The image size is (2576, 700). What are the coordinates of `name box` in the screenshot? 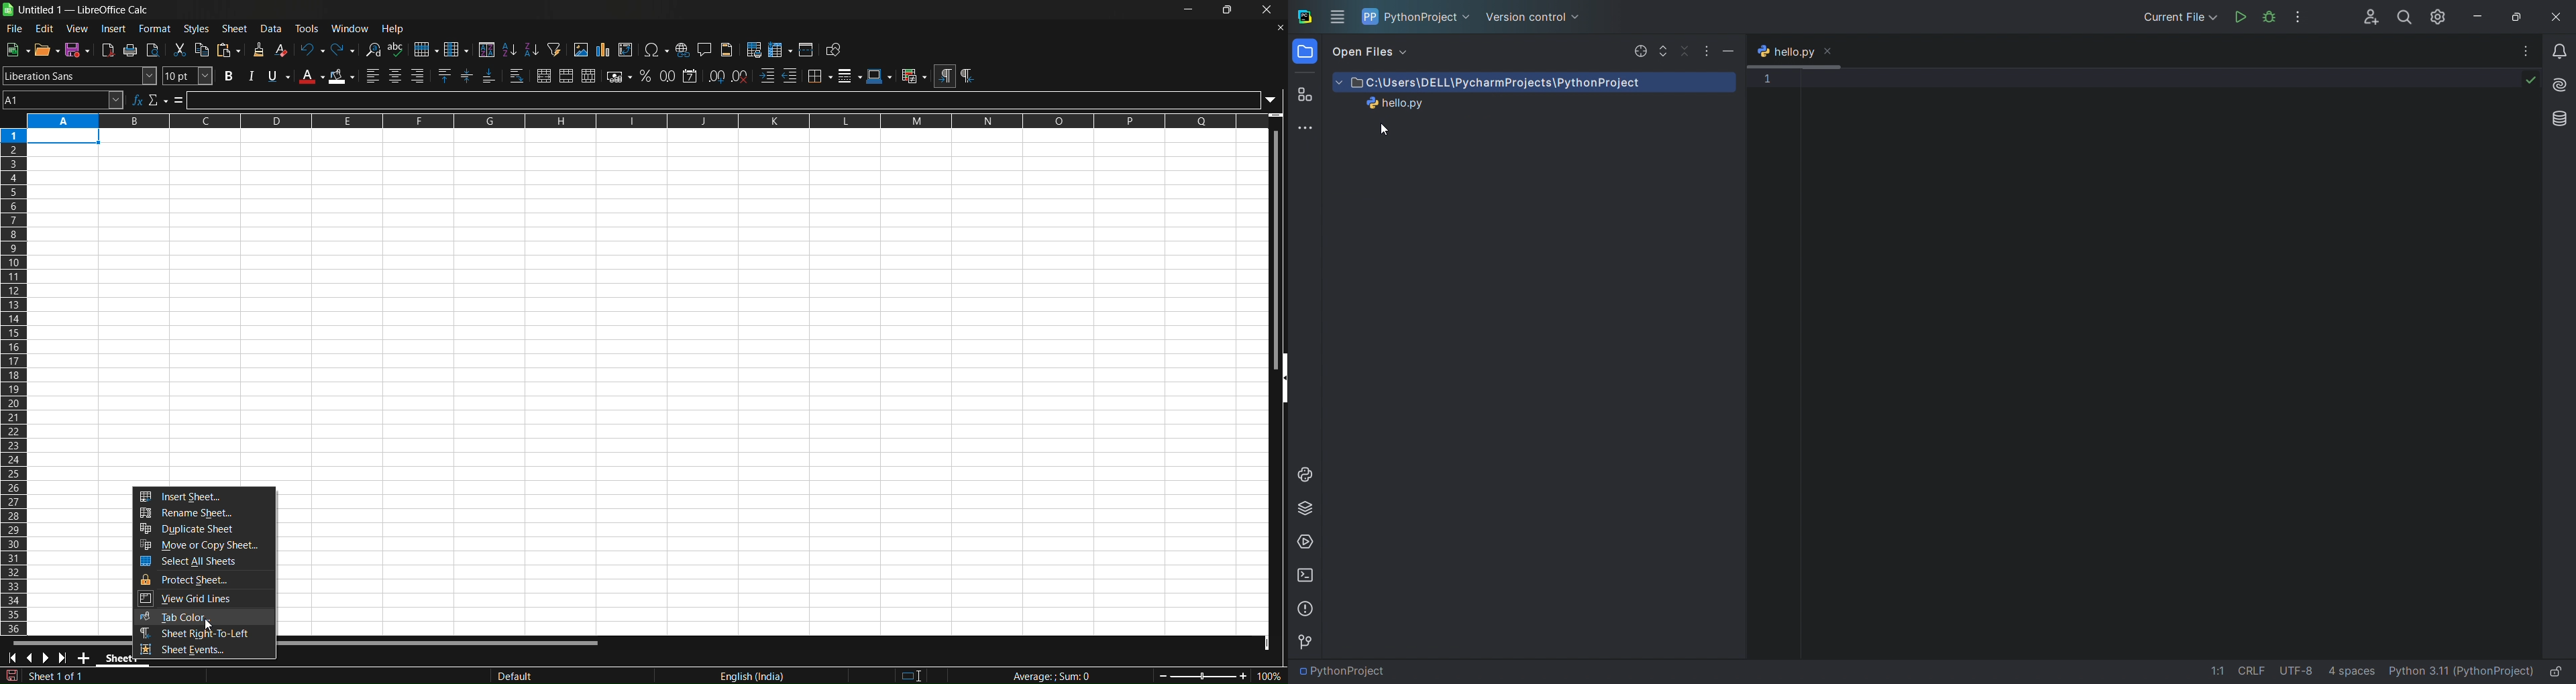 It's located at (63, 99).